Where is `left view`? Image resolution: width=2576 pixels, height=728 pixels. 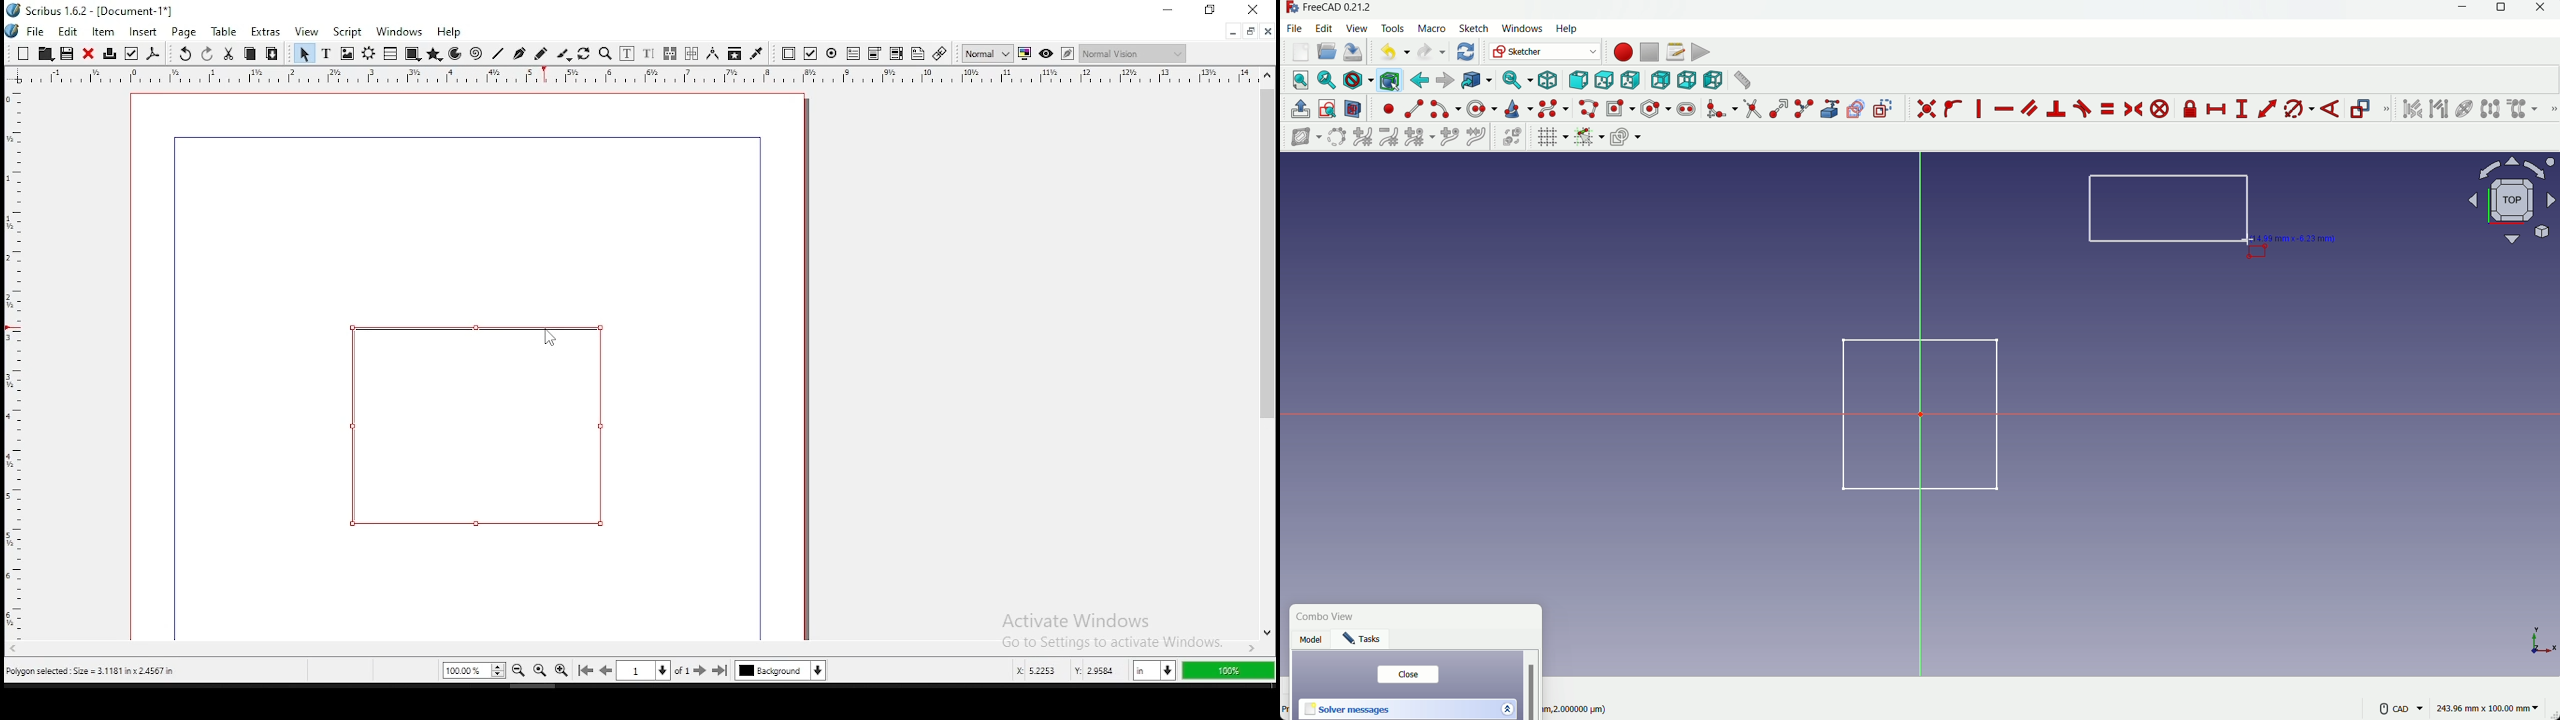 left view is located at coordinates (1711, 79).